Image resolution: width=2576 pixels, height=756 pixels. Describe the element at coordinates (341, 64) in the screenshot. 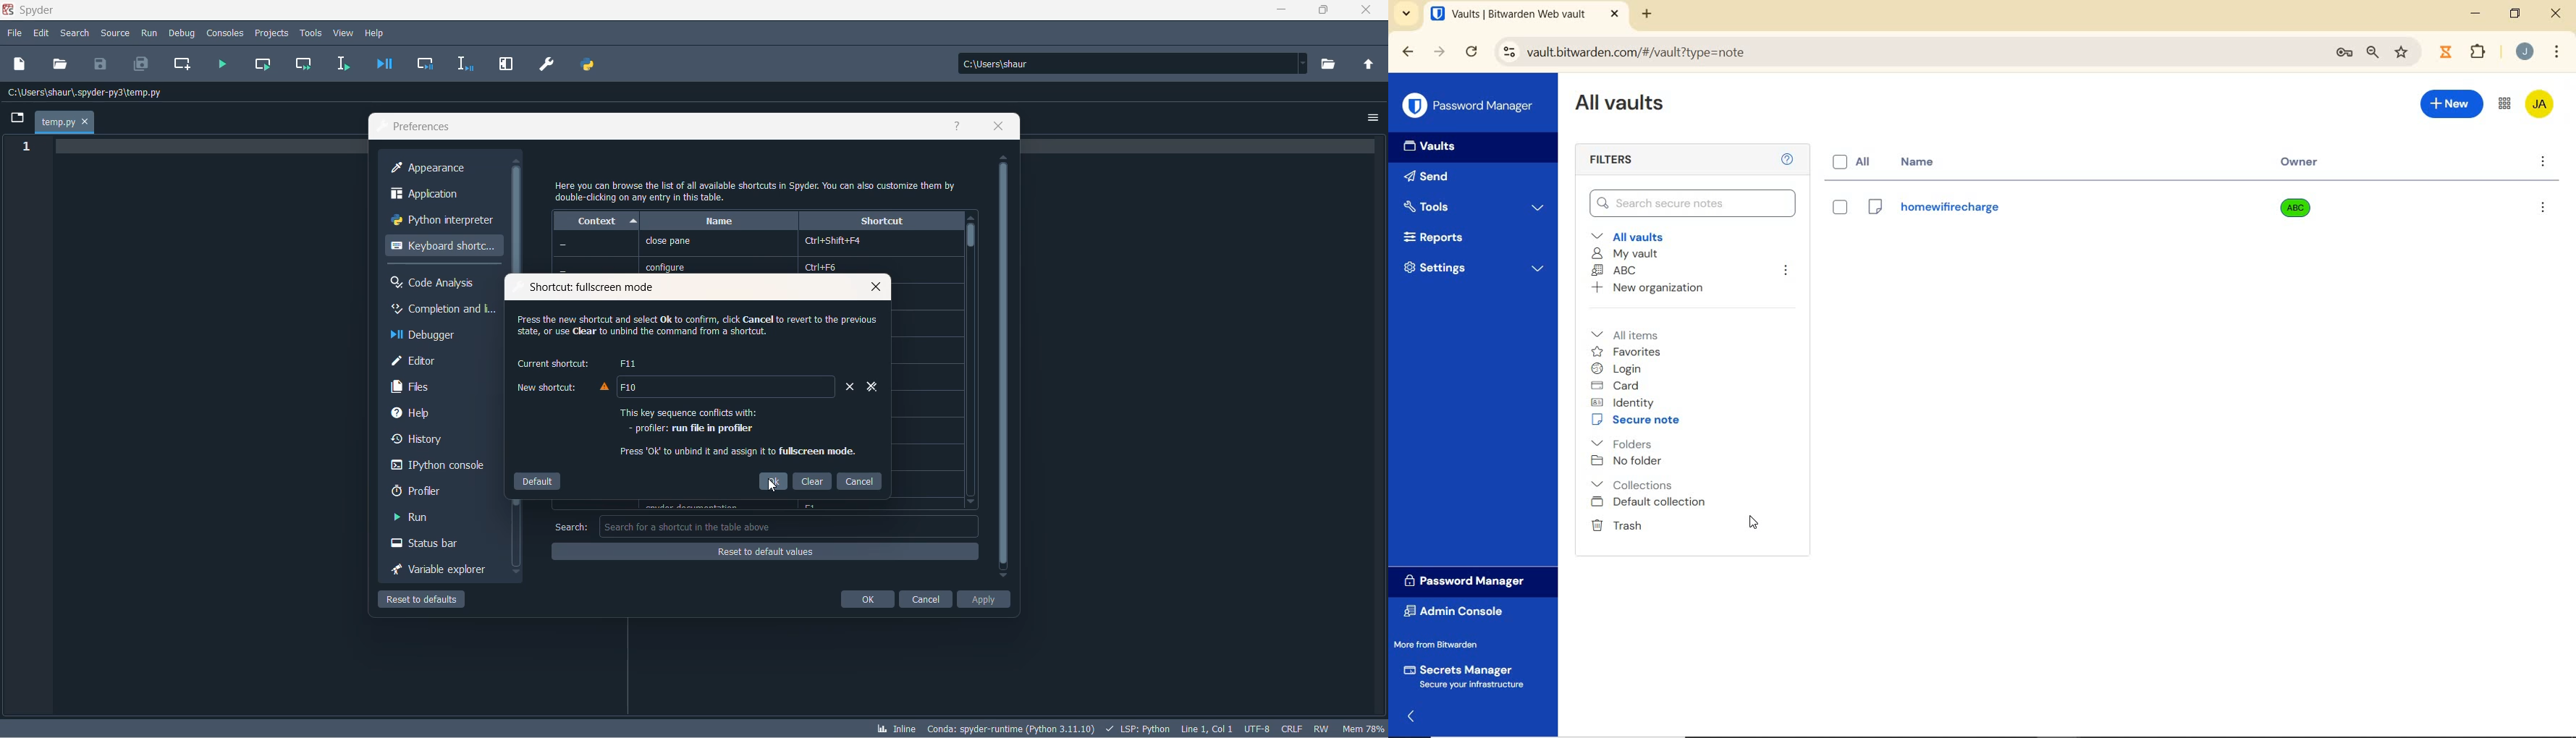

I see `run selection` at that location.